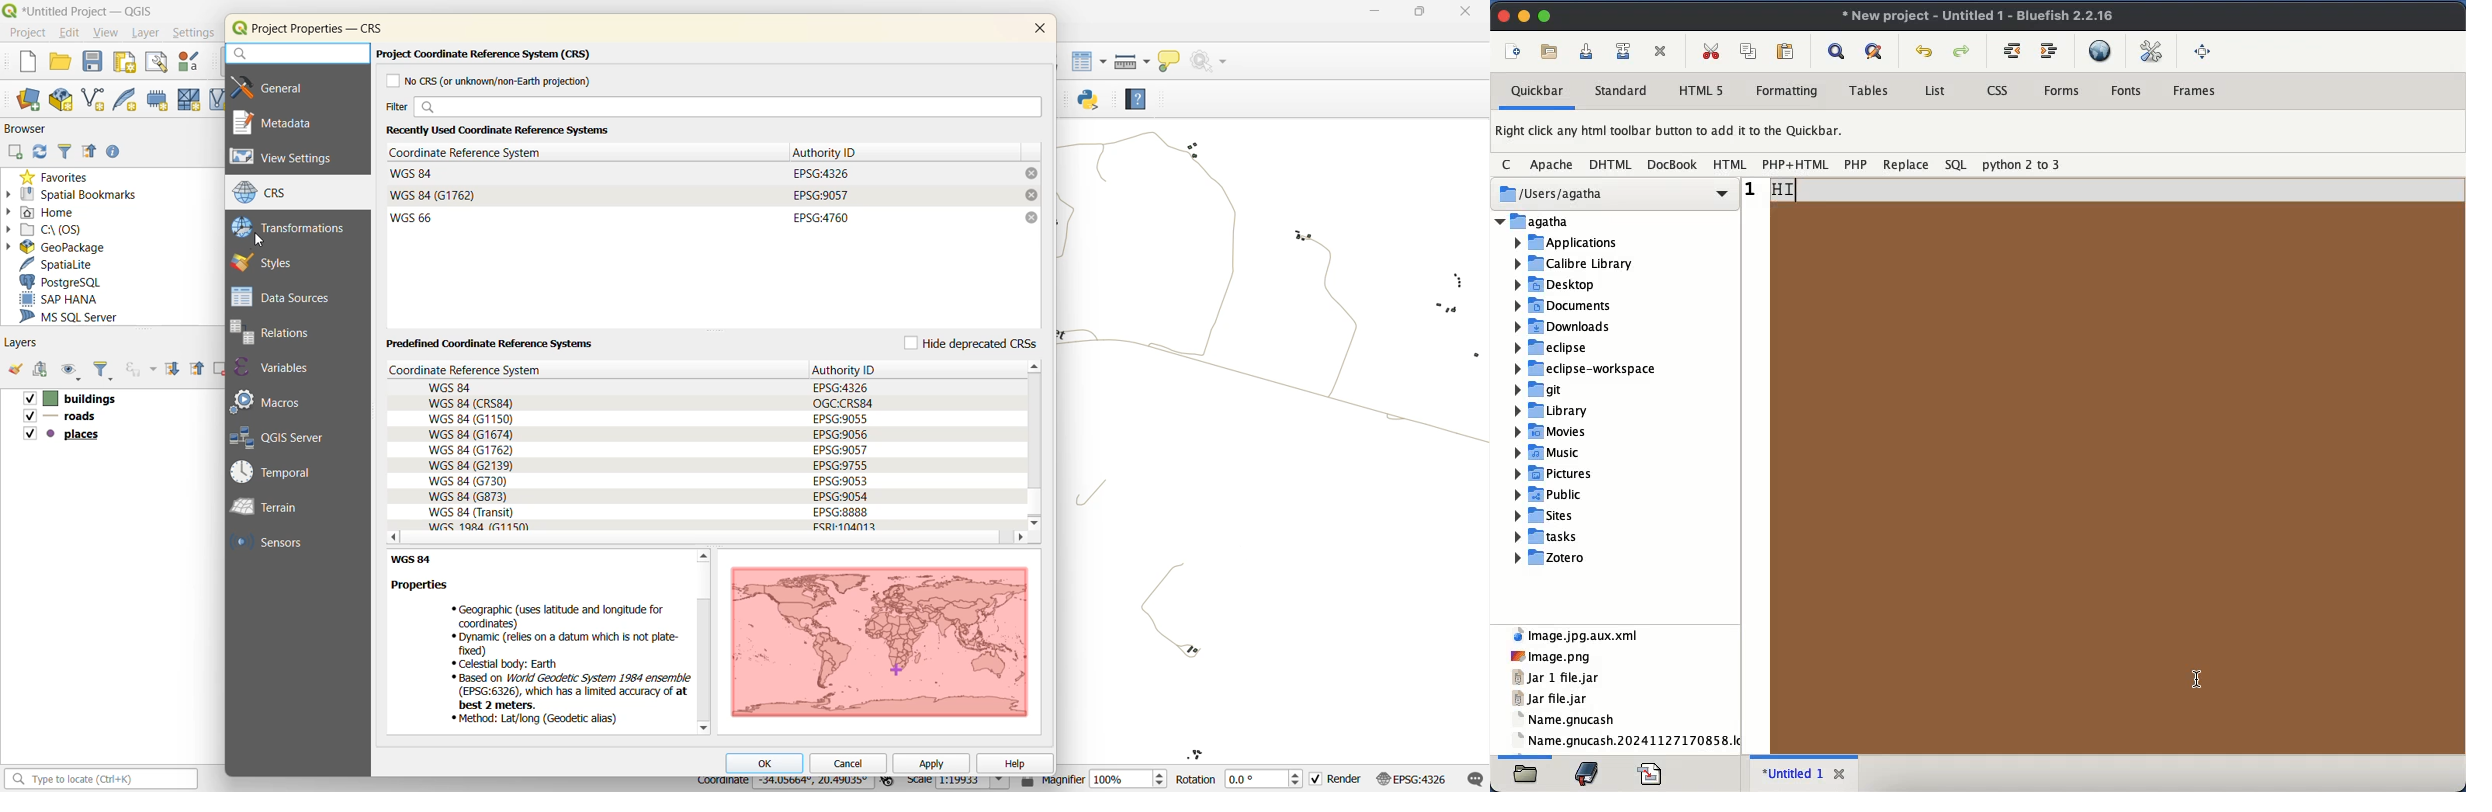  What do you see at coordinates (1935, 90) in the screenshot?
I see `list` at bounding box center [1935, 90].